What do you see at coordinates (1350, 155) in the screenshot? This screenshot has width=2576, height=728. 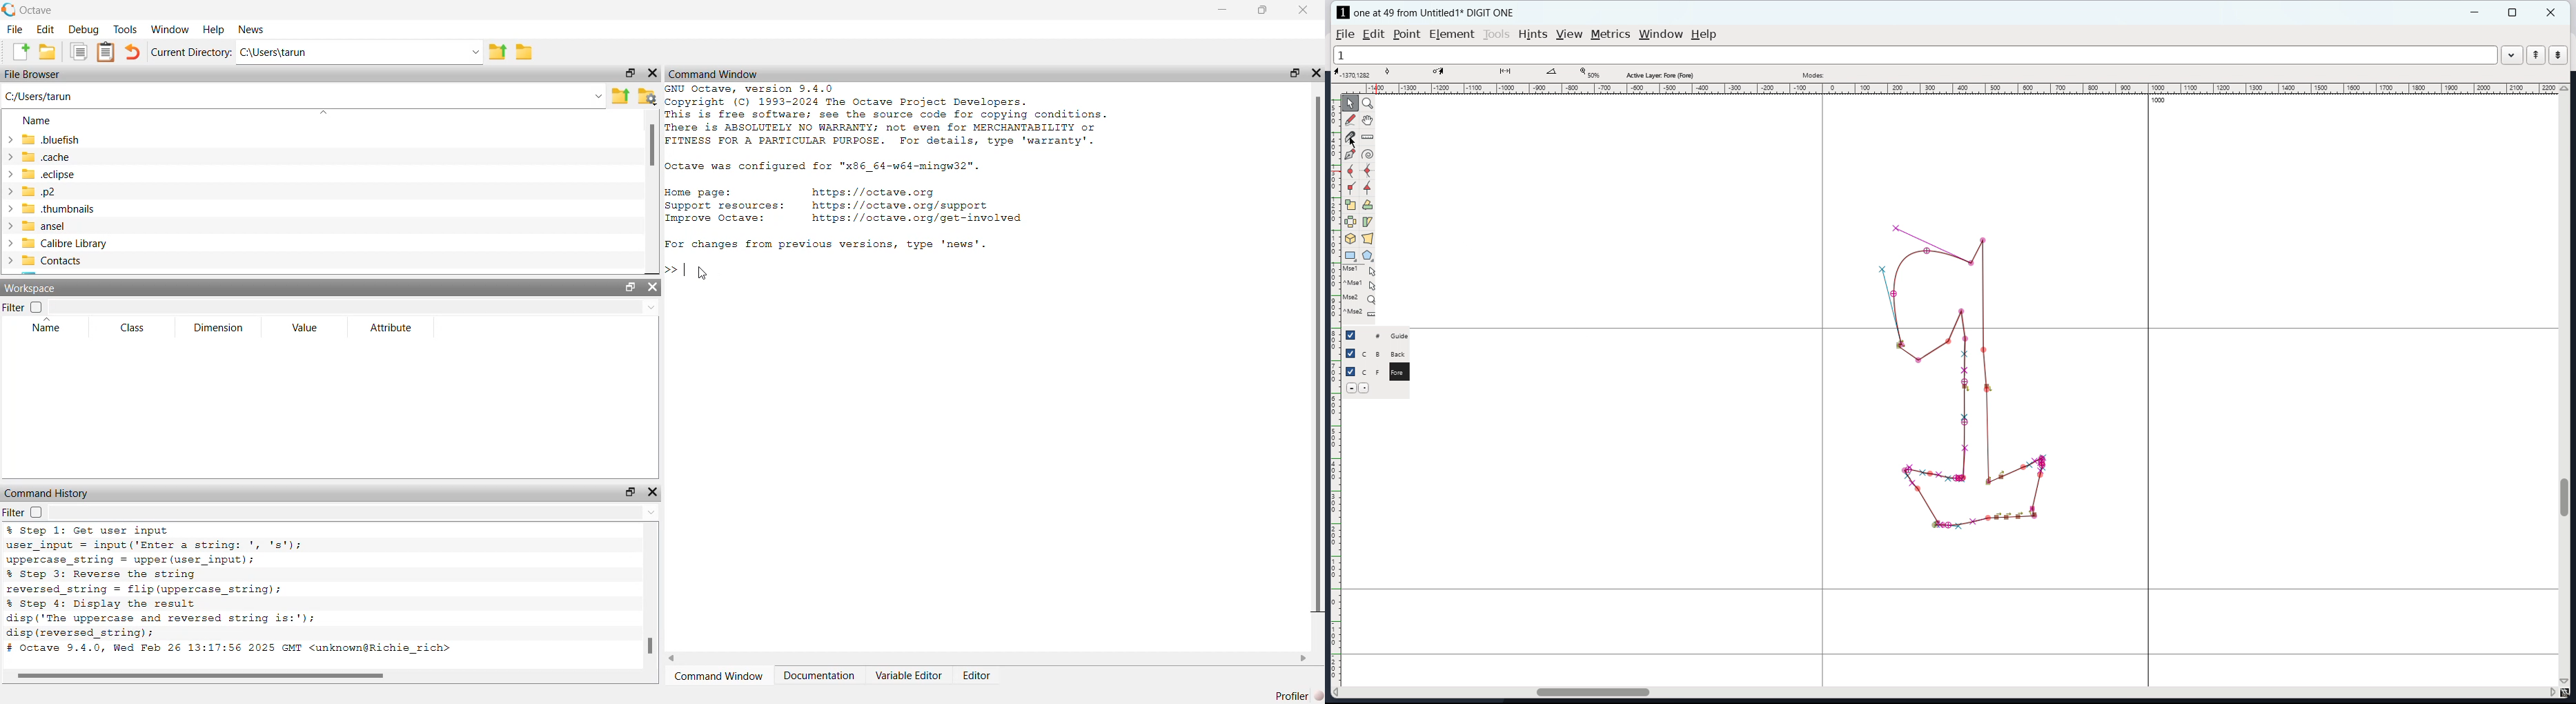 I see `add a point then drag out its  control points` at bounding box center [1350, 155].